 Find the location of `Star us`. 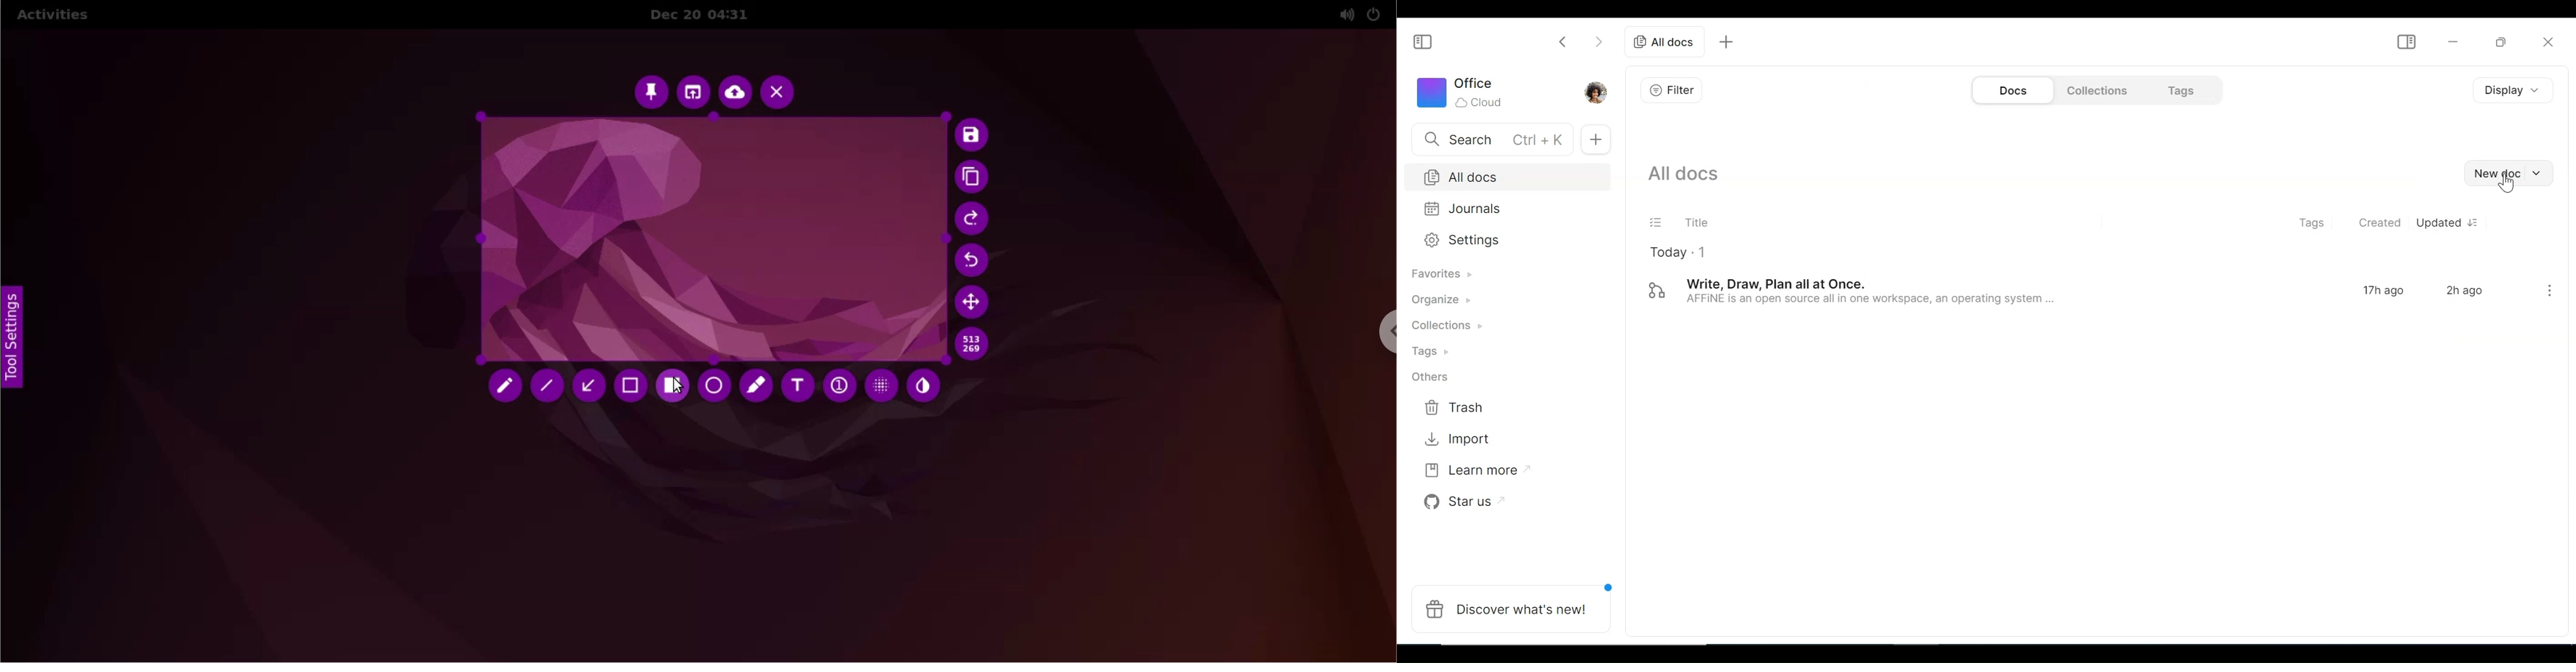

Star us is located at coordinates (1464, 500).